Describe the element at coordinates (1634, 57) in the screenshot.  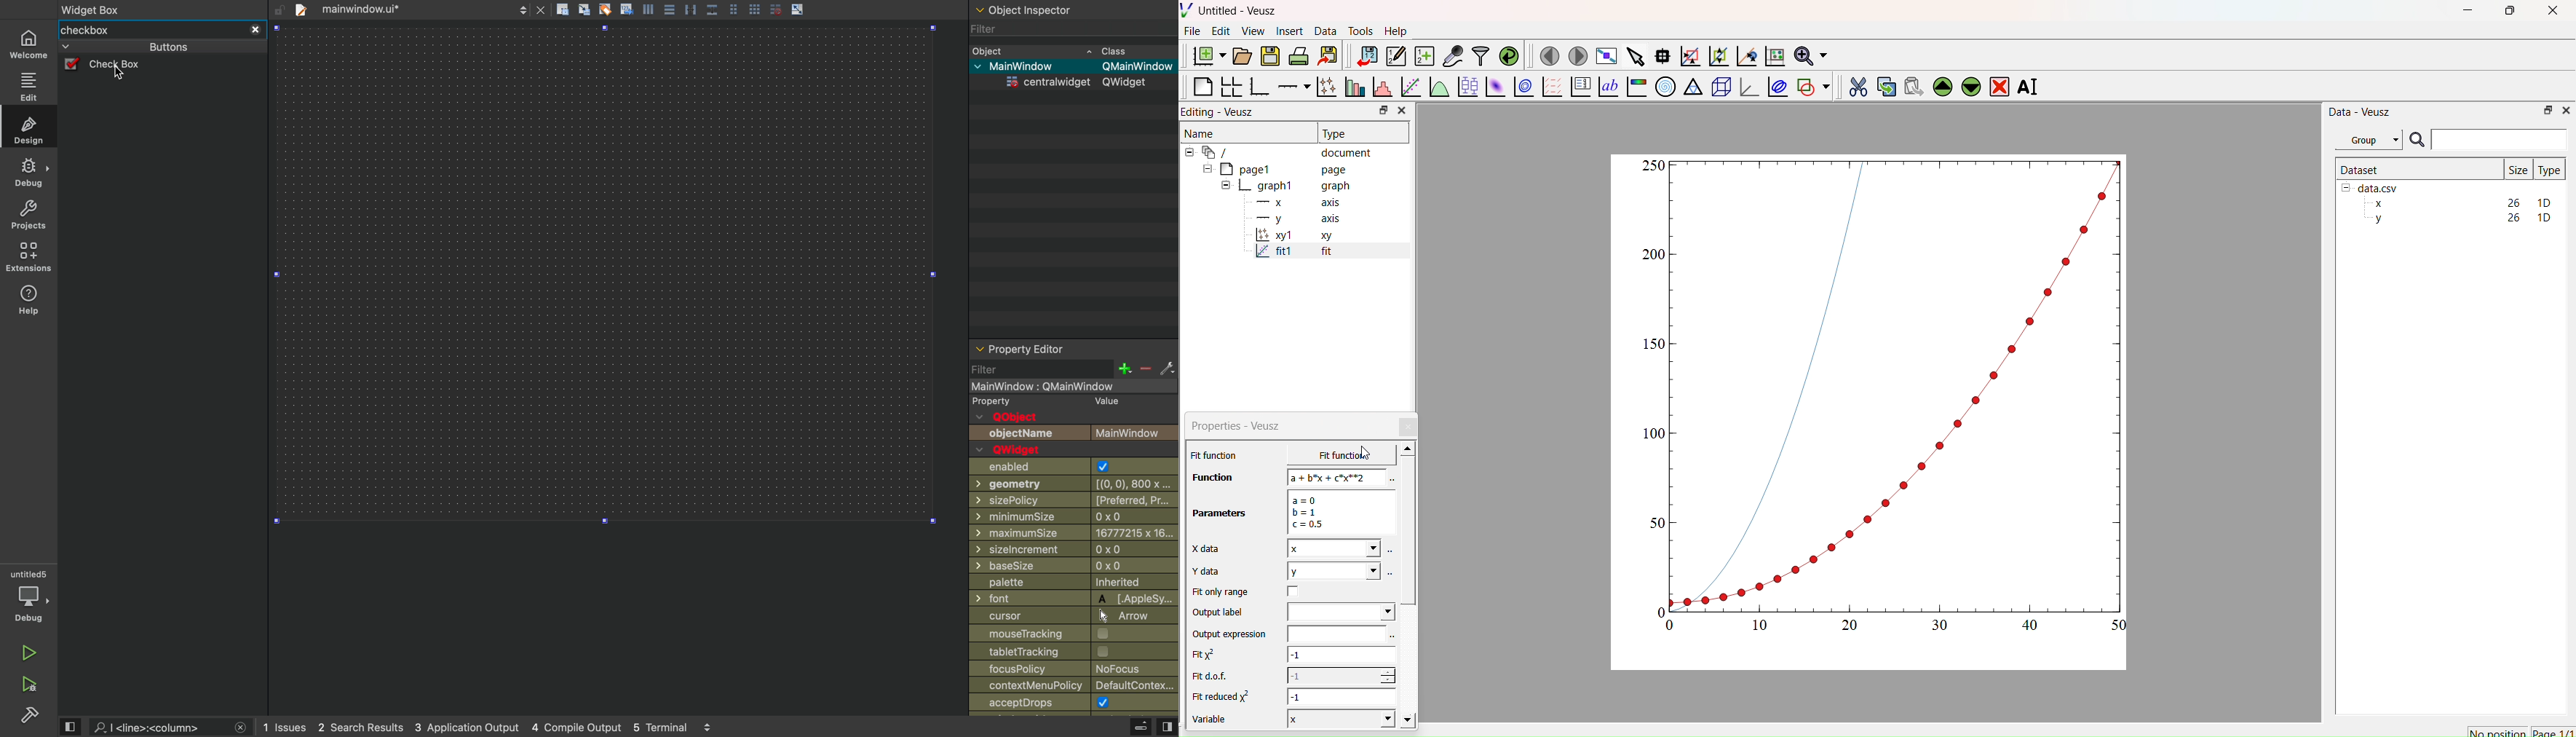
I see `Select items` at that location.